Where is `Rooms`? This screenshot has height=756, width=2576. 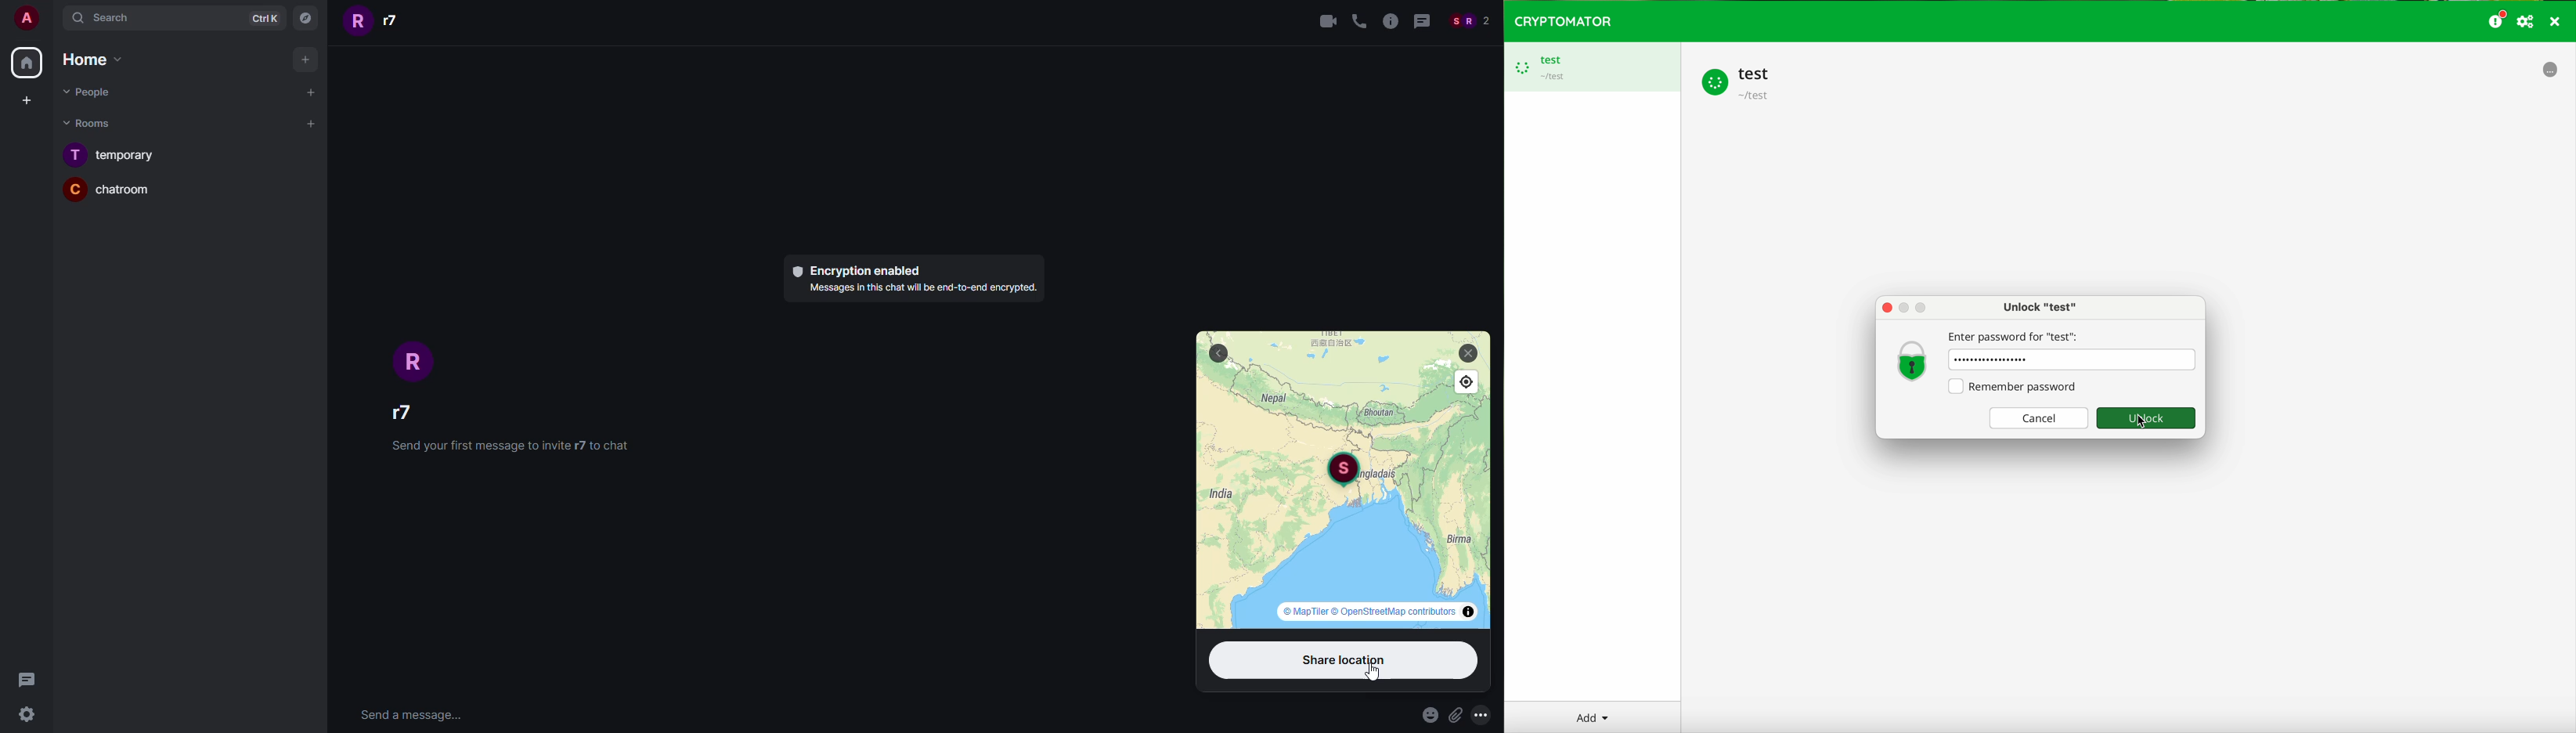 Rooms is located at coordinates (91, 124).